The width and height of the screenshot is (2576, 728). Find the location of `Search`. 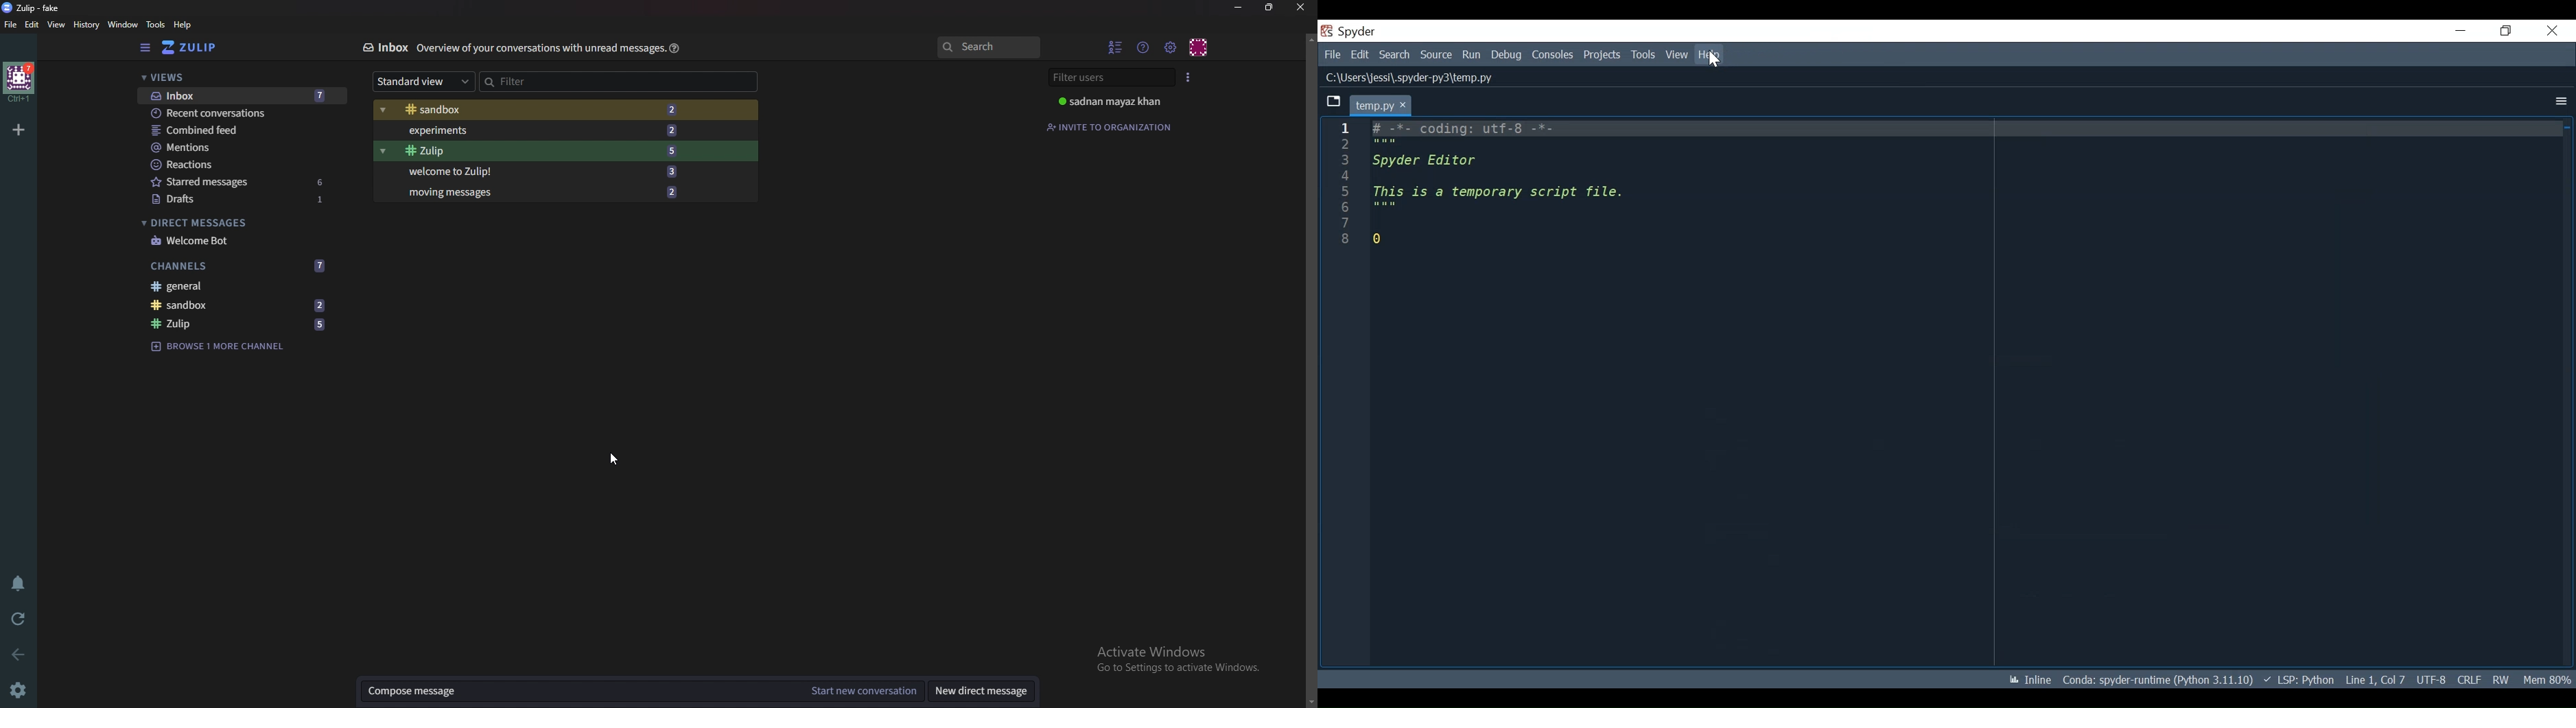

Search is located at coordinates (990, 47).